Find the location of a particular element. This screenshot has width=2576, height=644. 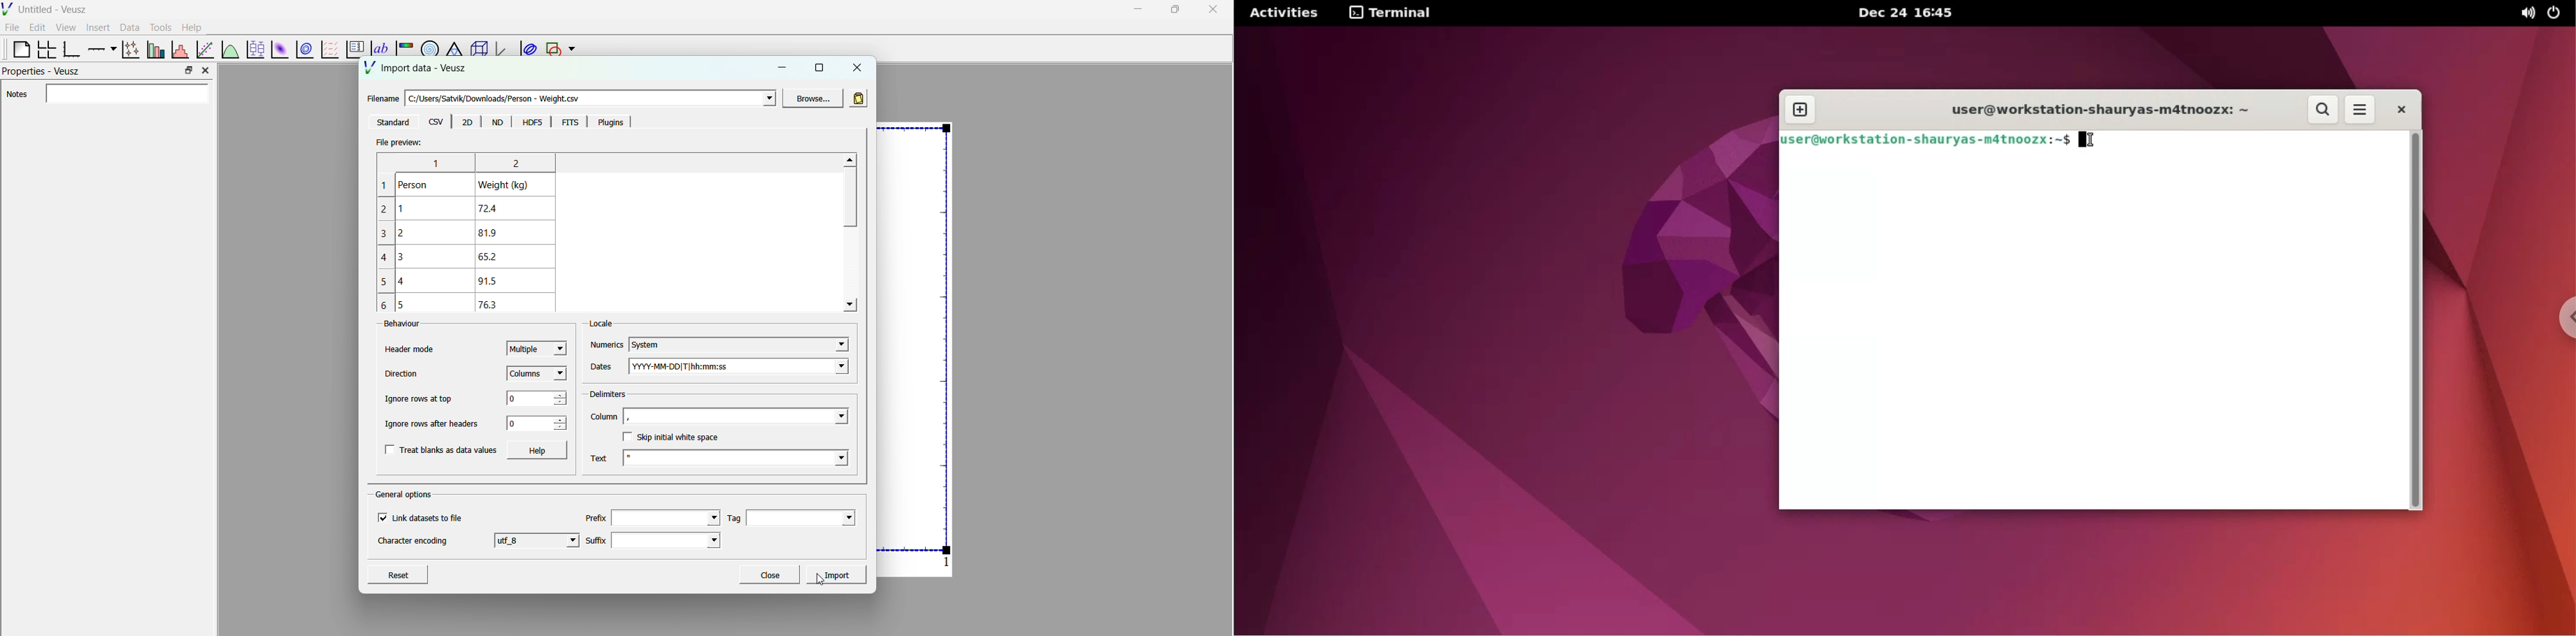

Plugins is located at coordinates (607, 121).